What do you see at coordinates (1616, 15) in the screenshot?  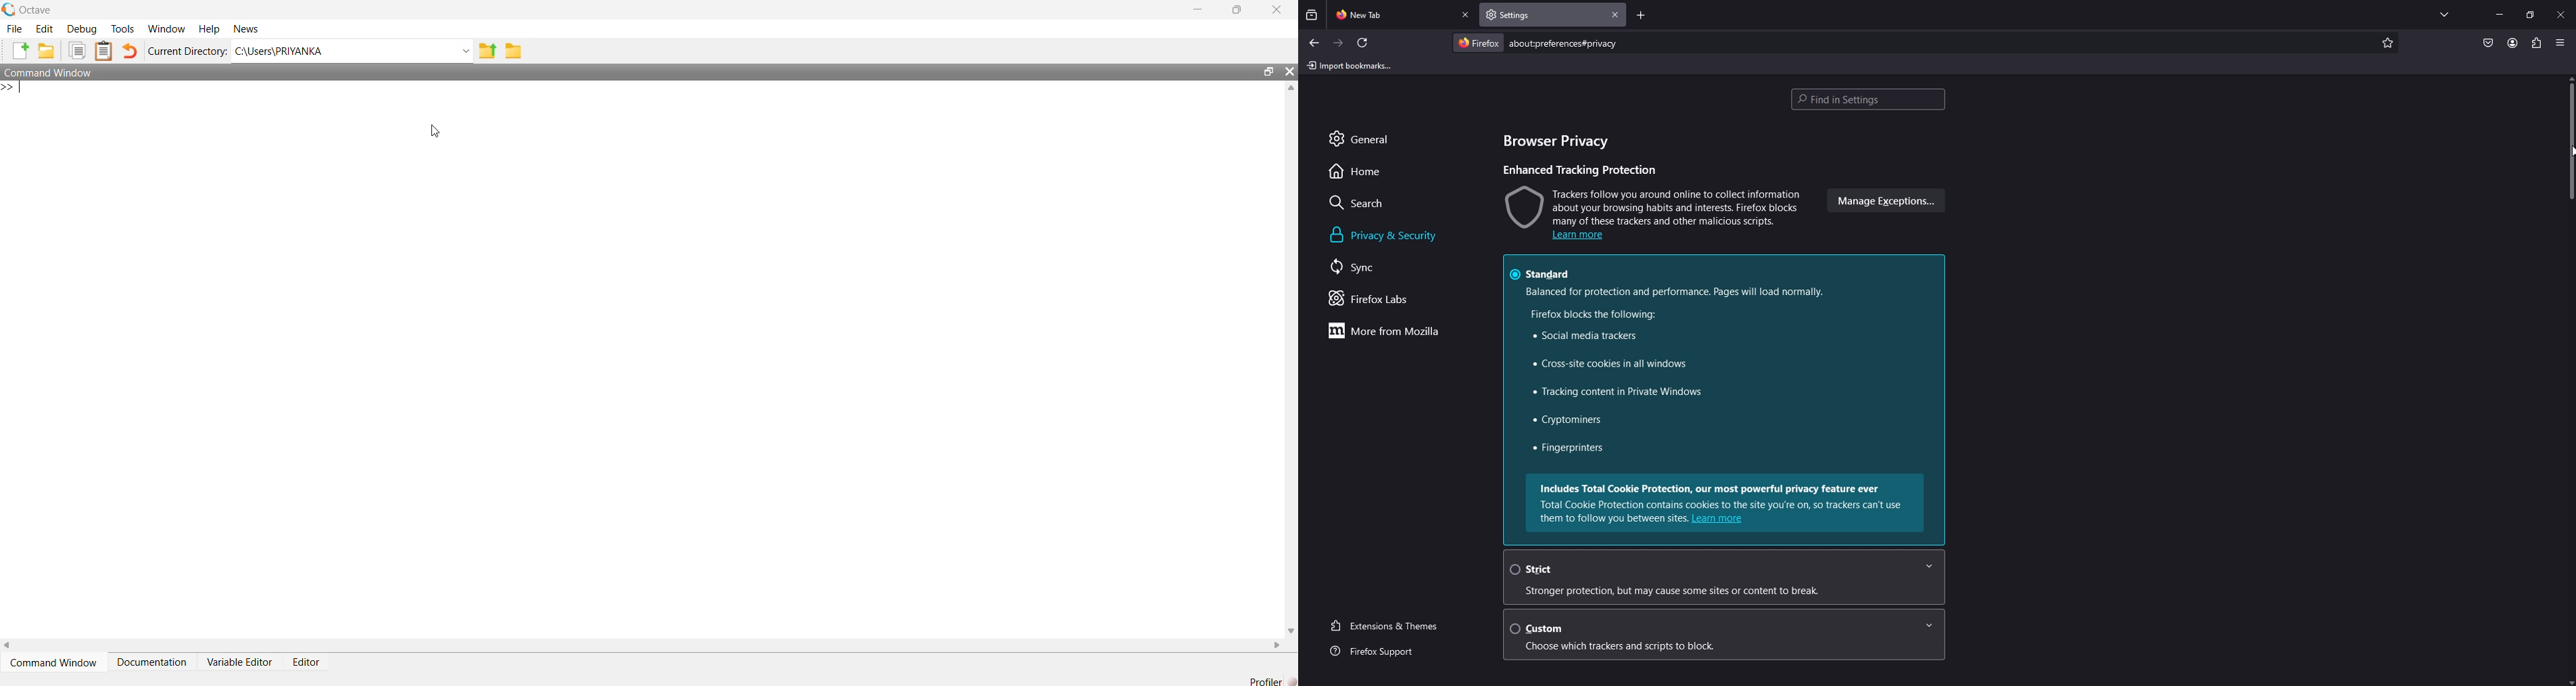 I see `close tab` at bounding box center [1616, 15].